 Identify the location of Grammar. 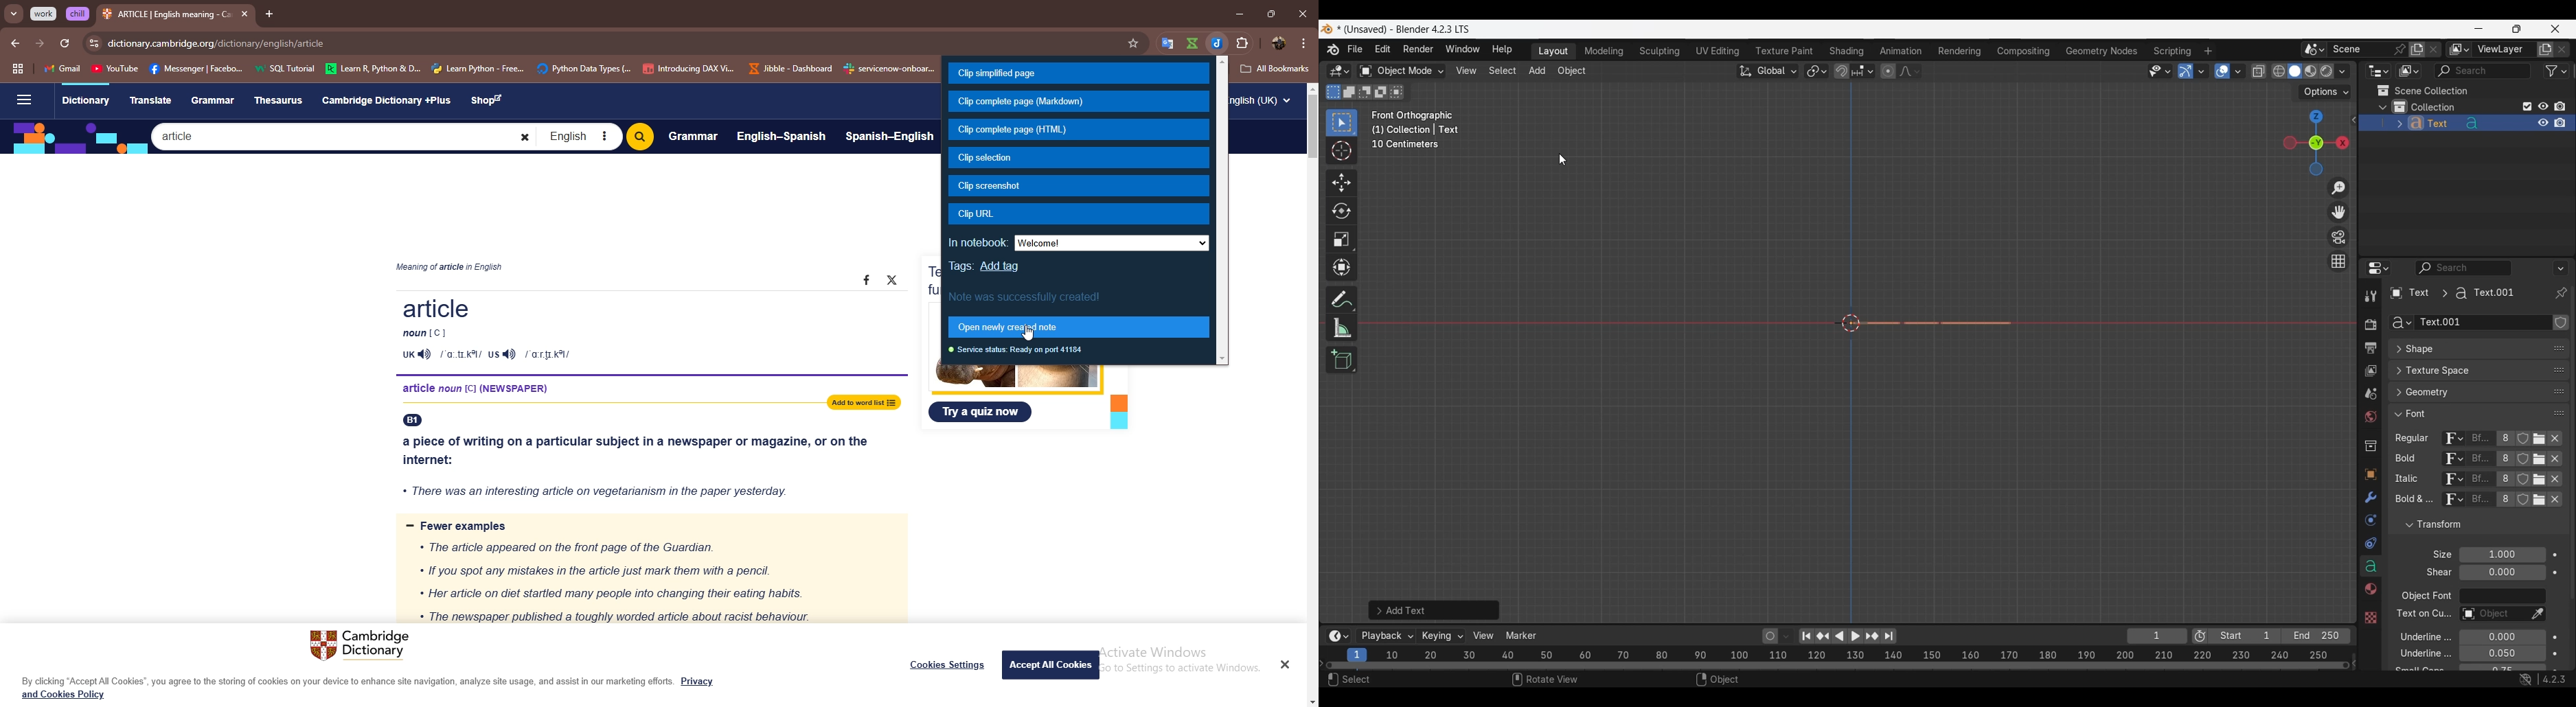
(215, 100).